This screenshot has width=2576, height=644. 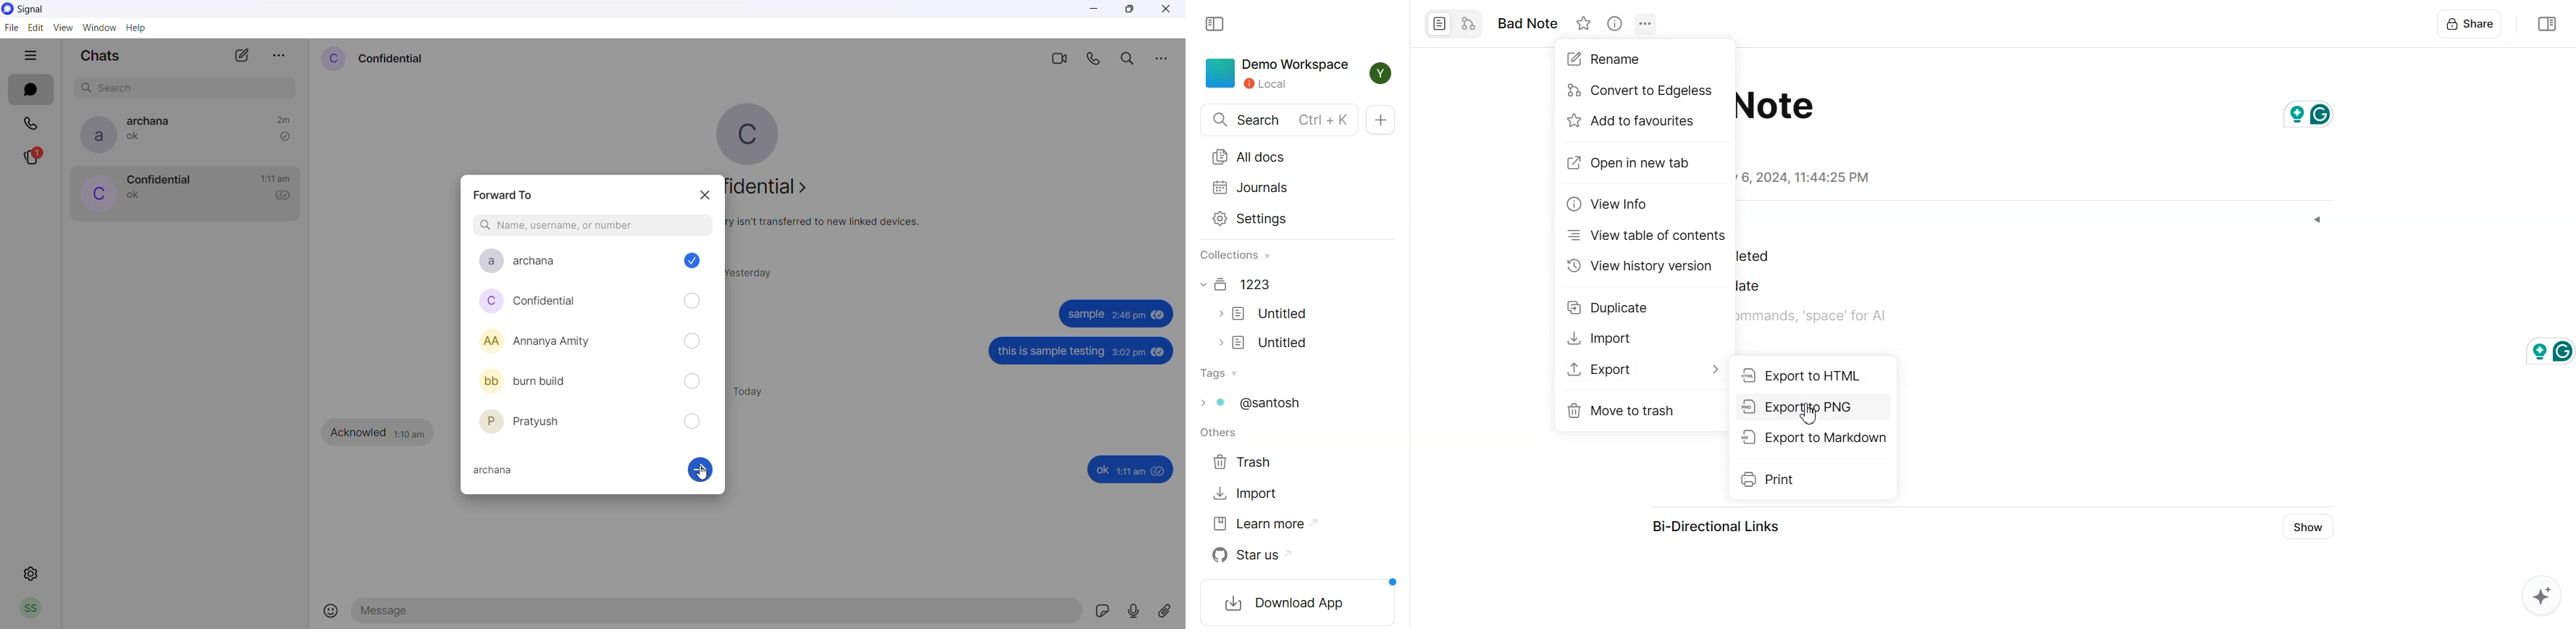 I want to click on grammarly, so click(x=2309, y=111).